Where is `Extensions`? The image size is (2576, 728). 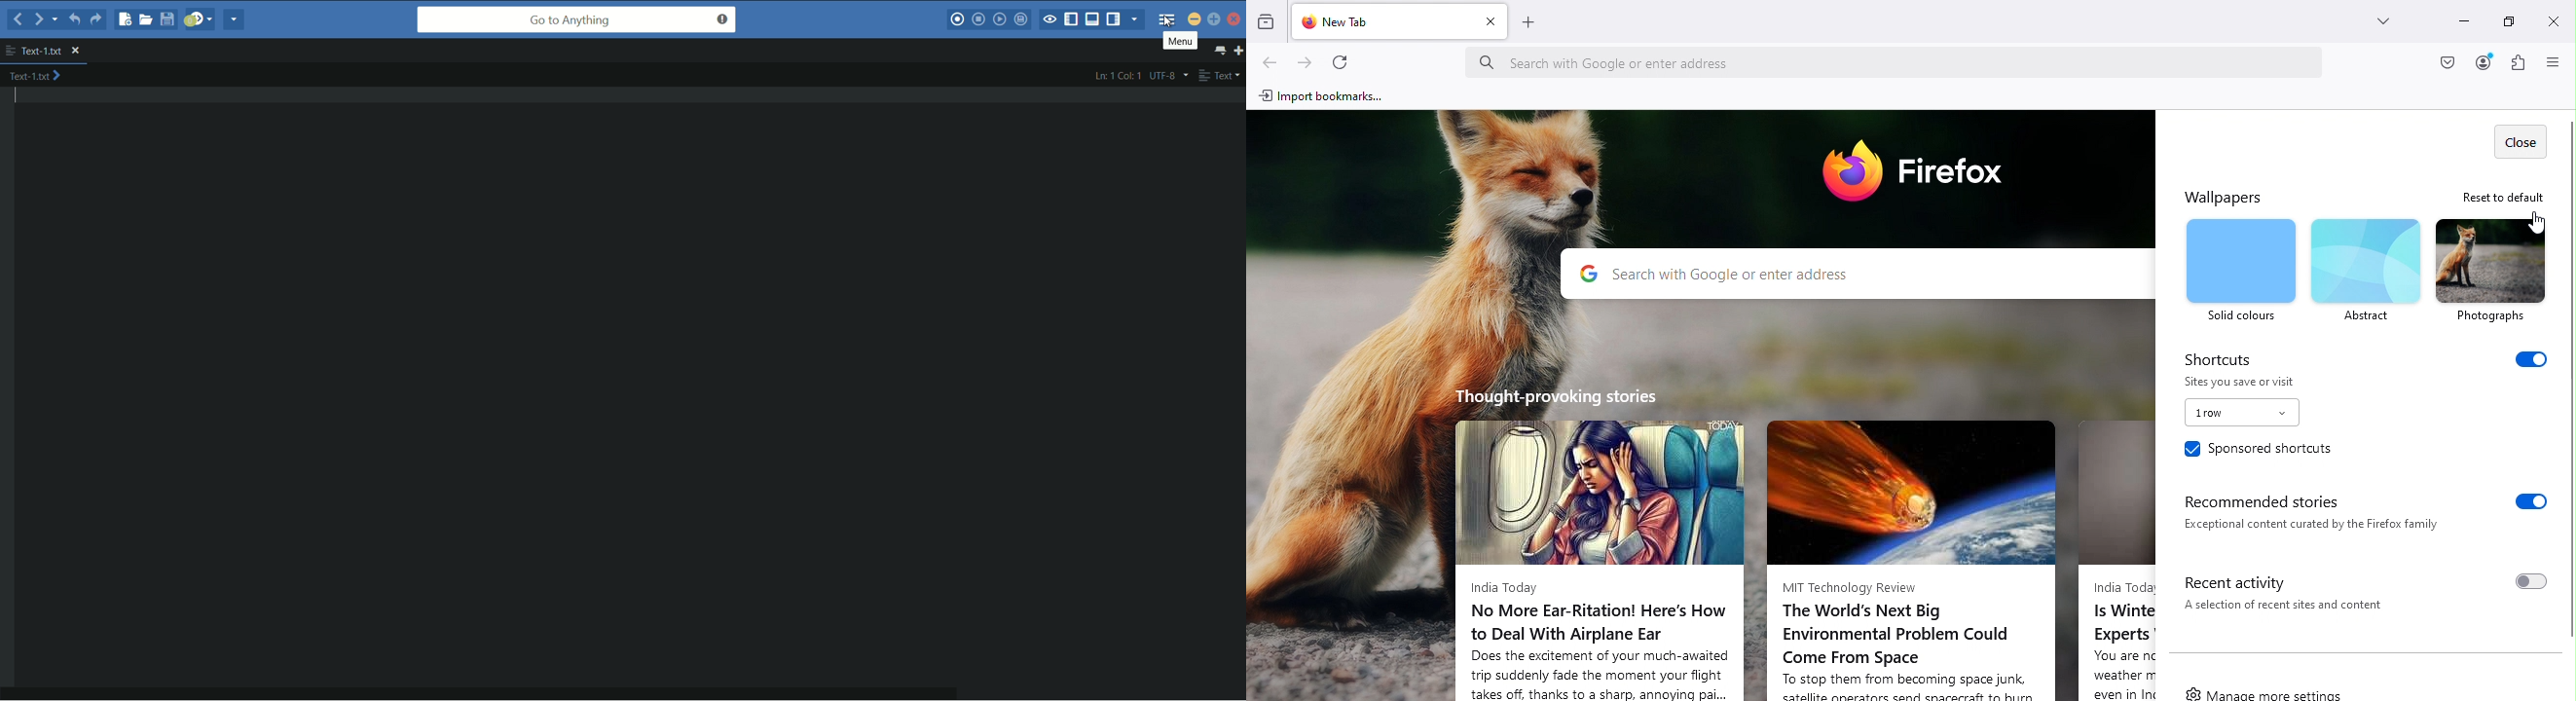
Extensions is located at coordinates (2517, 65).